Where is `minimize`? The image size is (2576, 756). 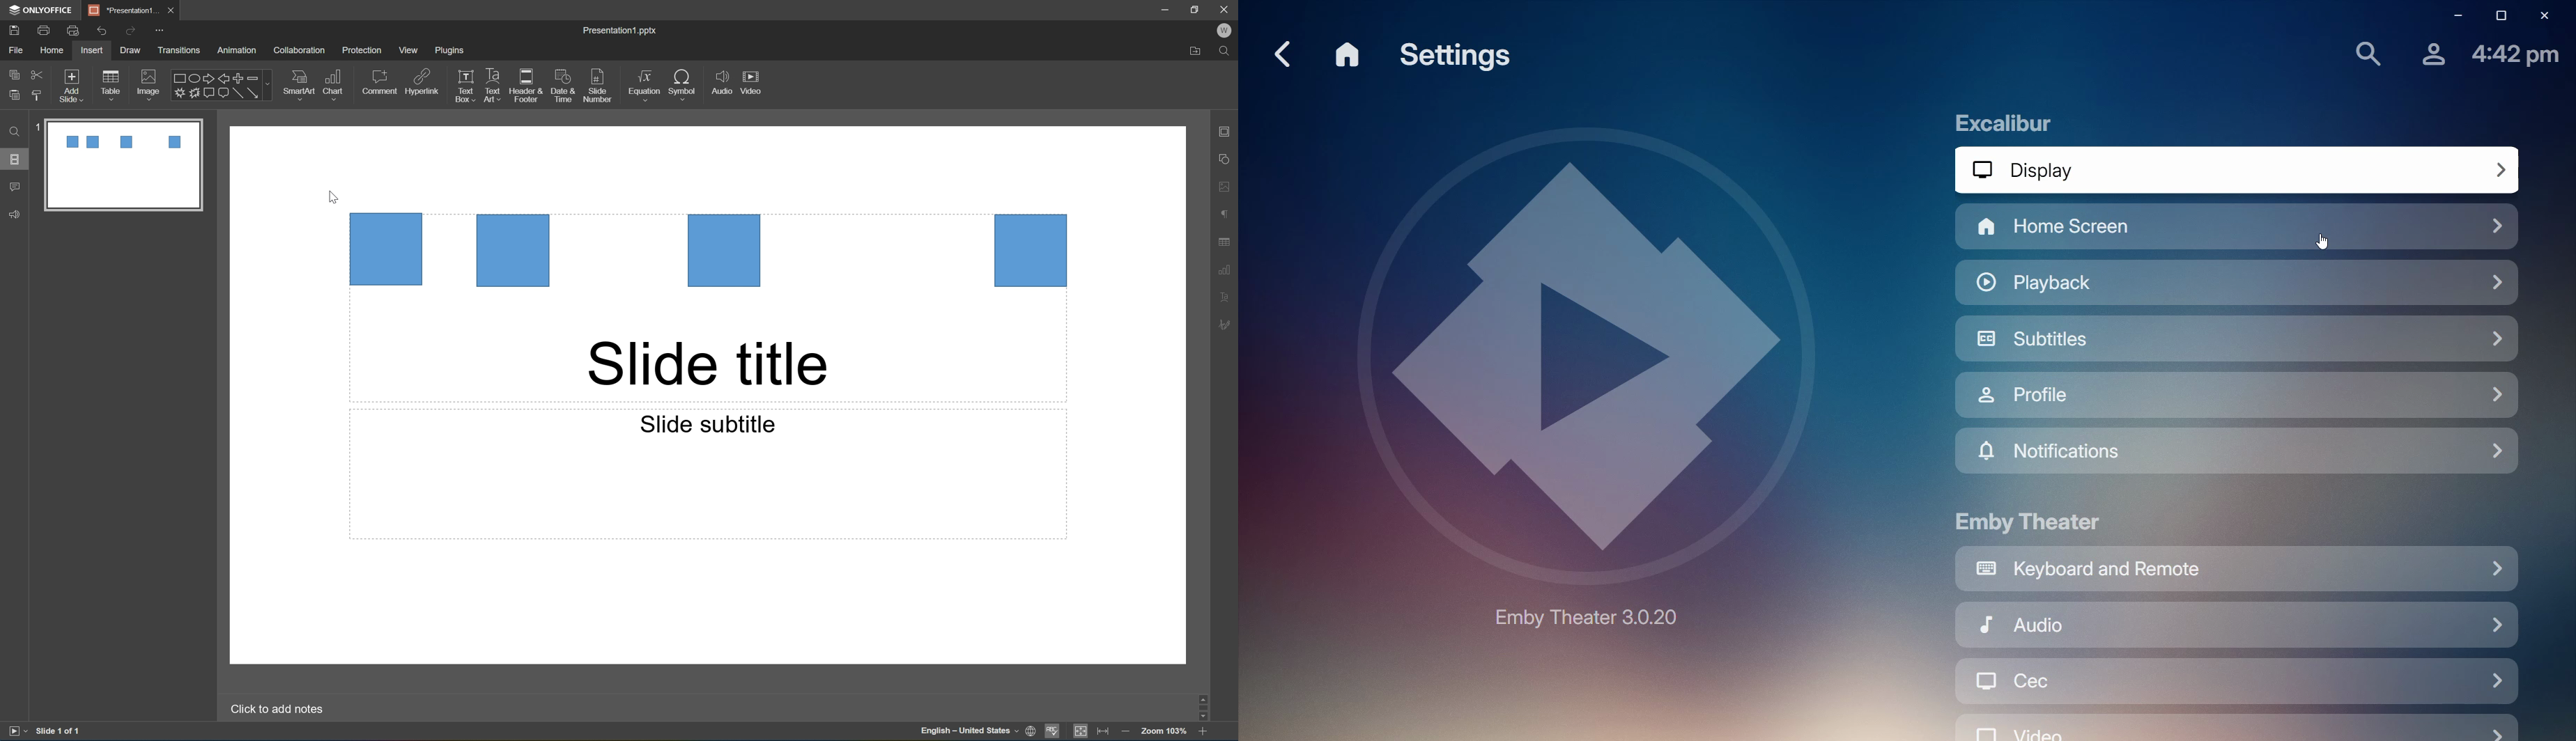
minimize is located at coordinates (1165, 8).